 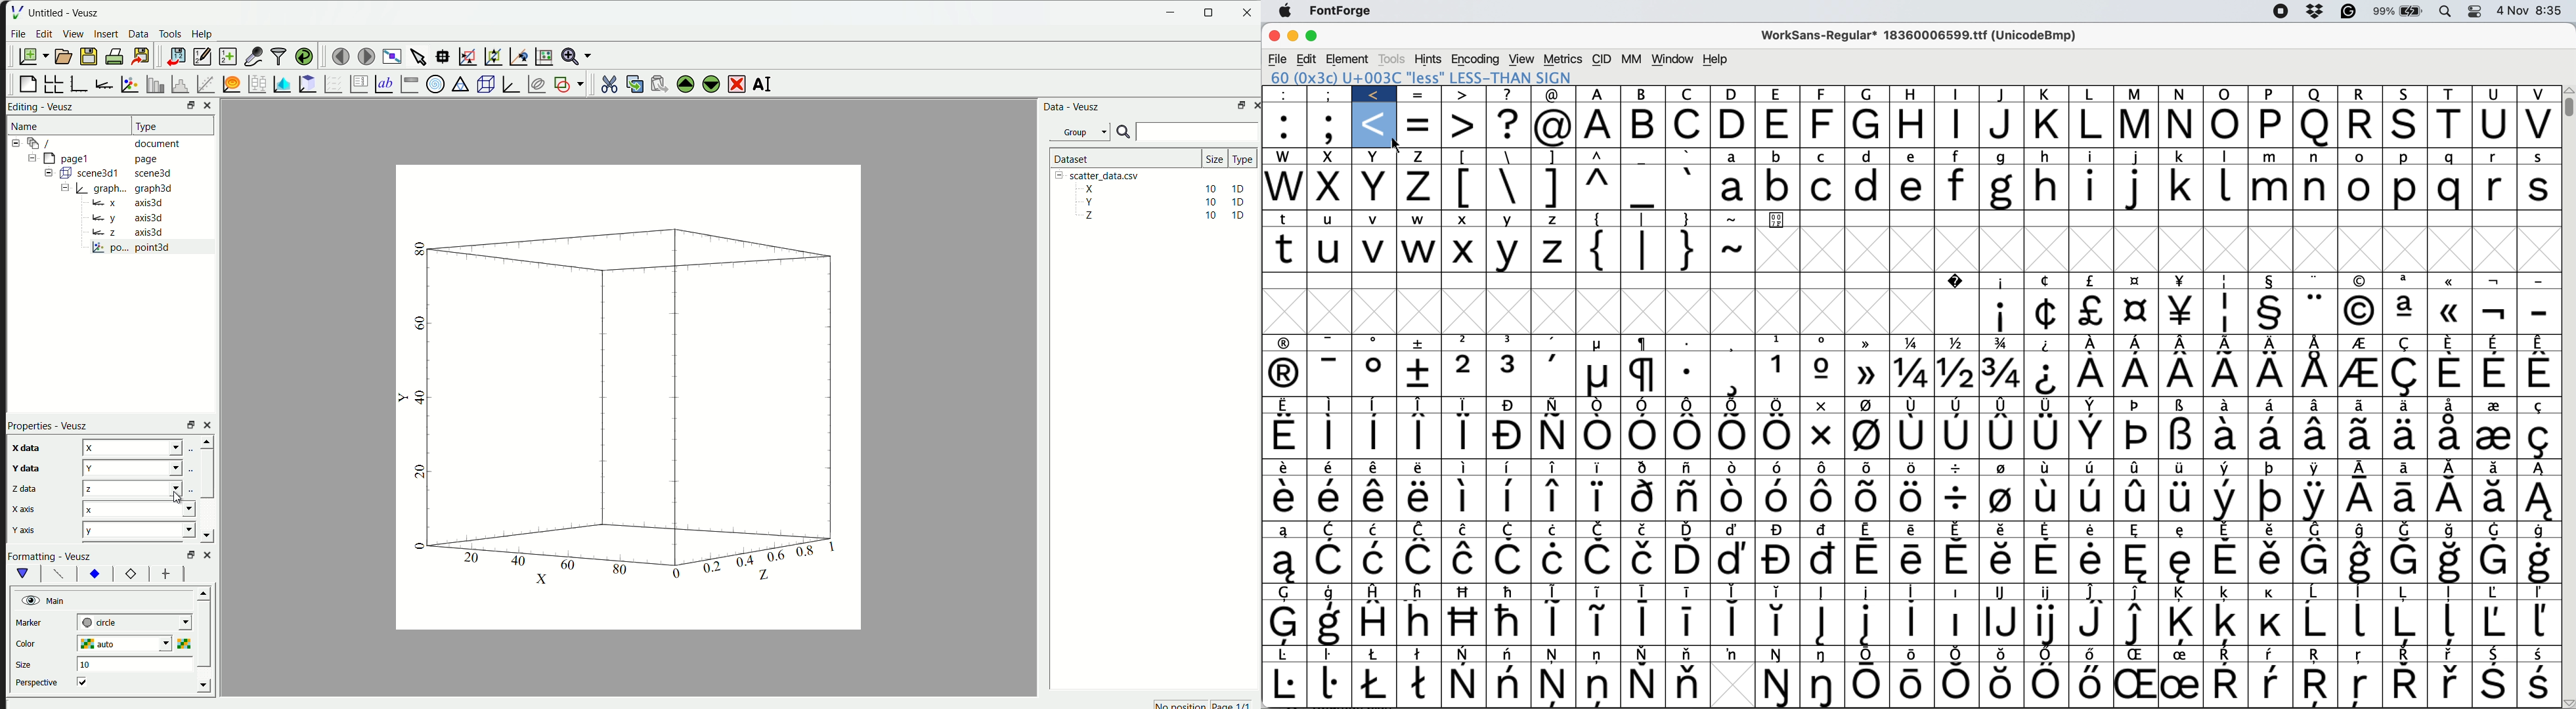 I want to click on Symbol, so click(x=2495, y=530).